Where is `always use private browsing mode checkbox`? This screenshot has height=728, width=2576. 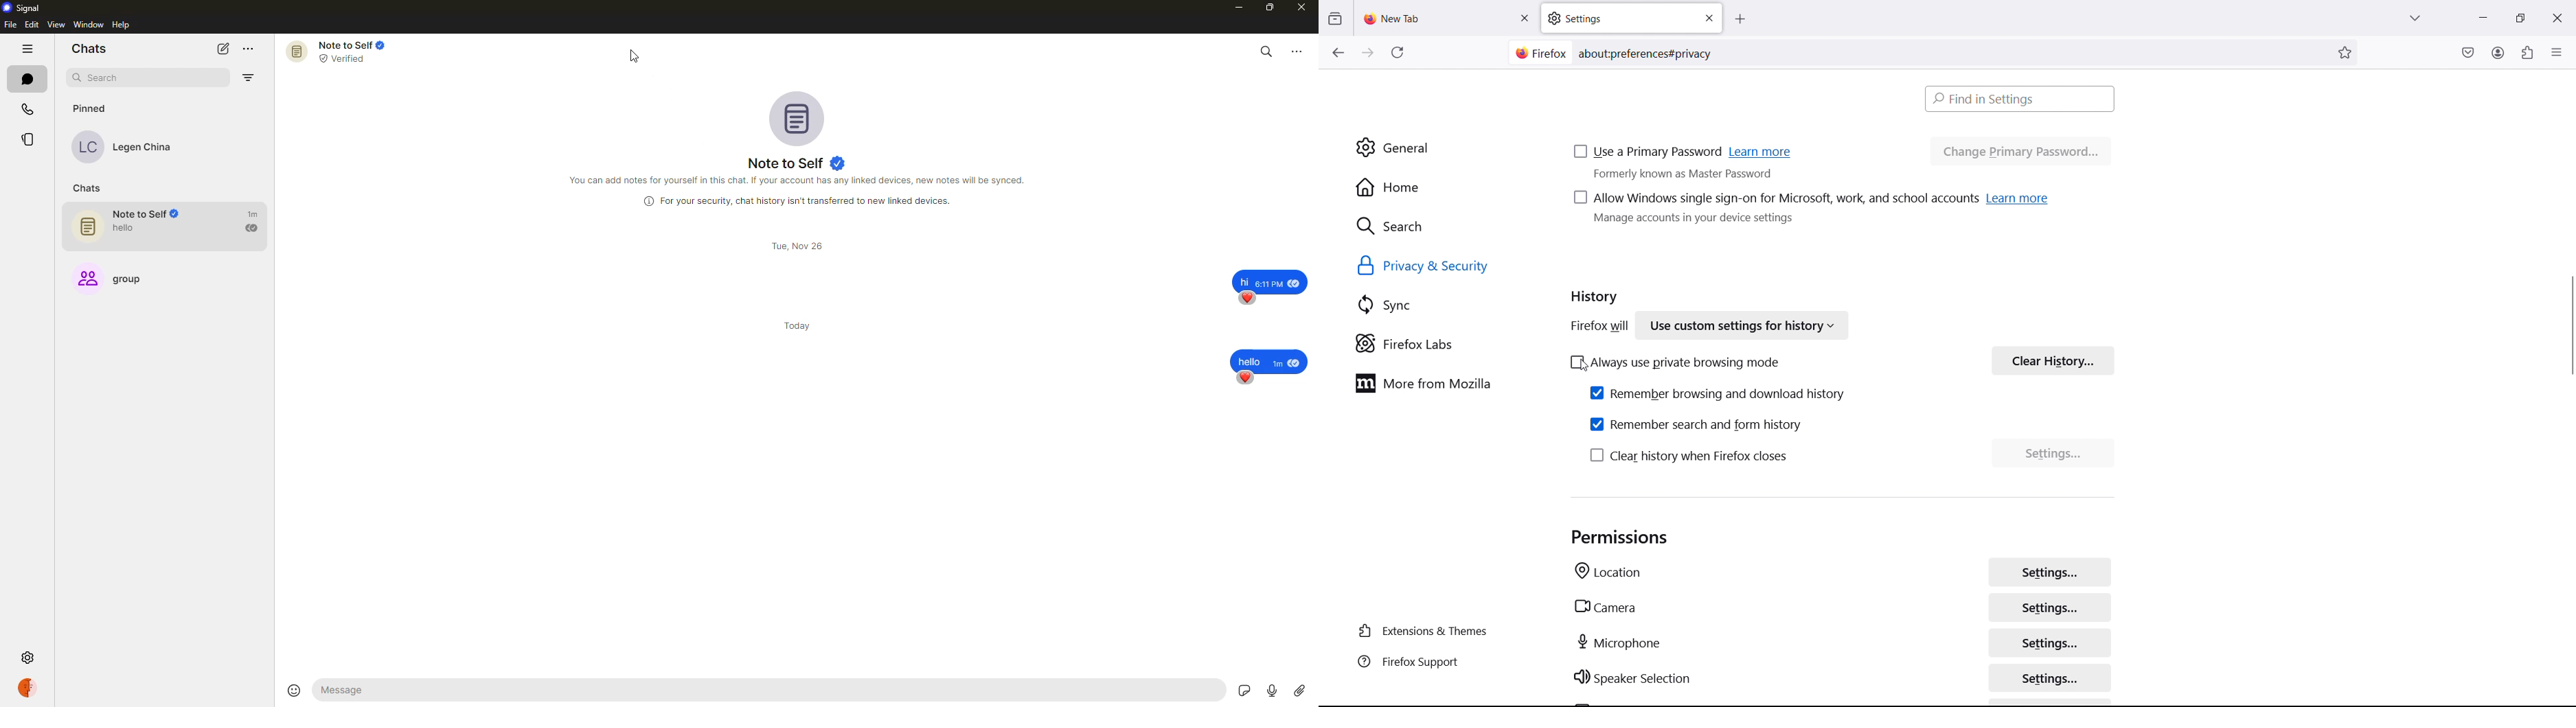
always use private browsing mode checkbox is located at coordinates (1671, 362).